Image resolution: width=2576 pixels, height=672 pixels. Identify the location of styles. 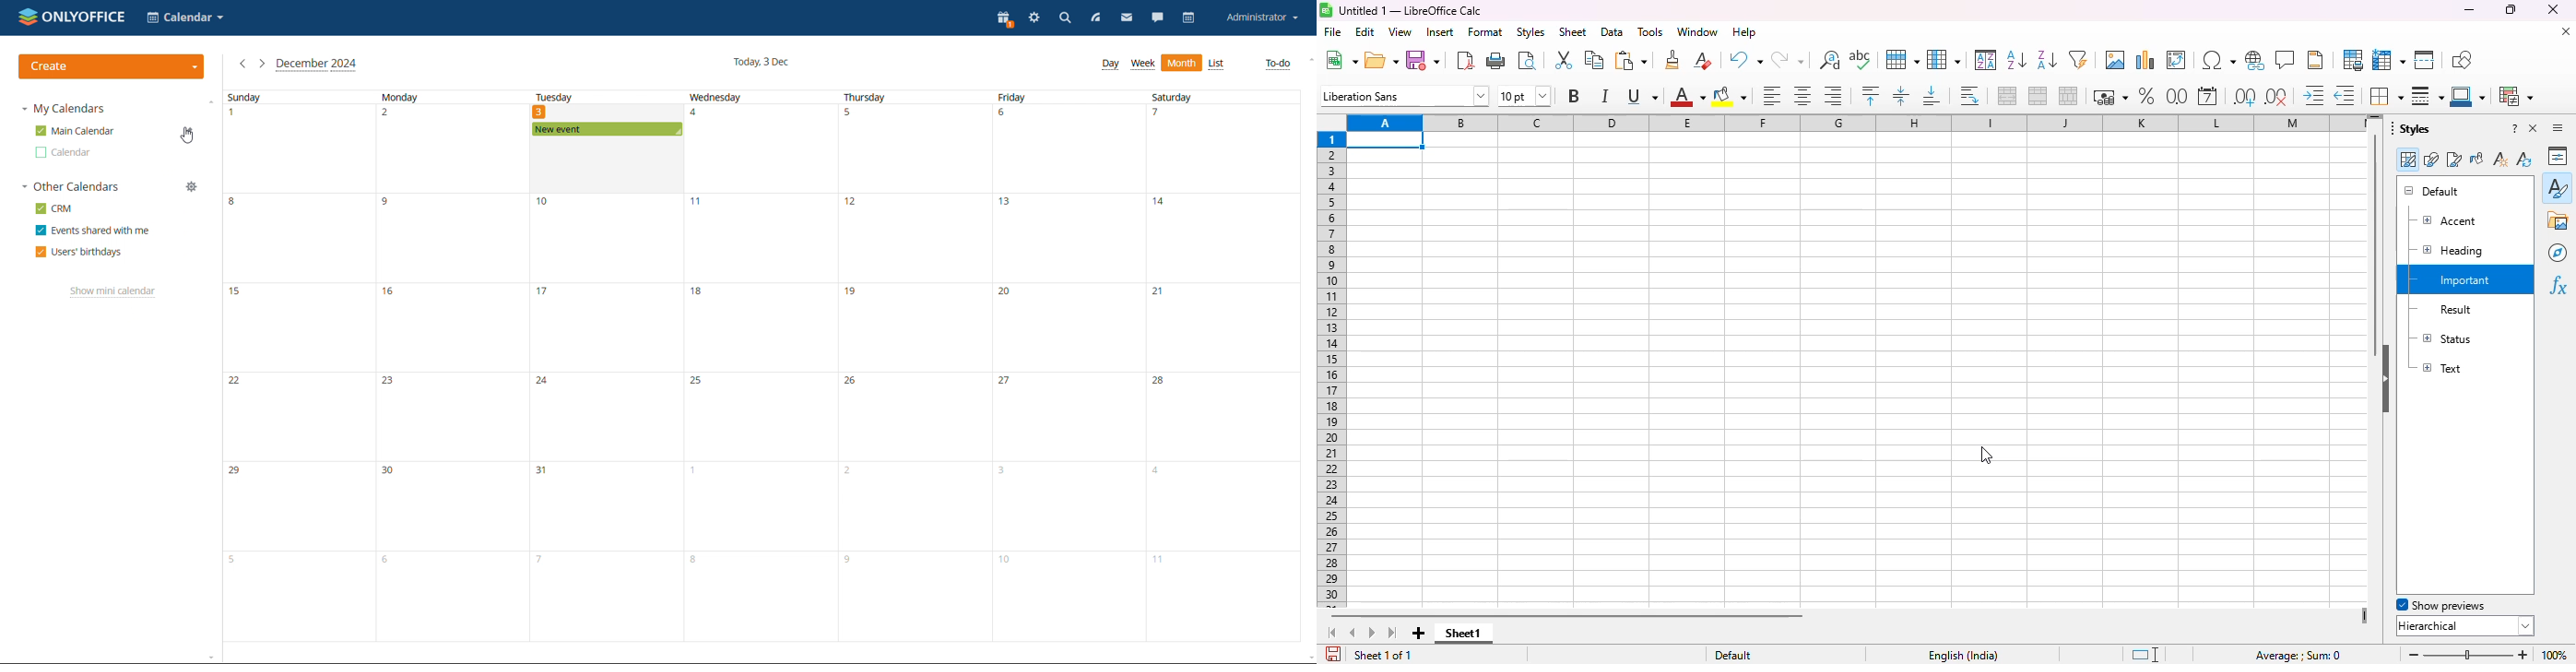
(1530, 32).